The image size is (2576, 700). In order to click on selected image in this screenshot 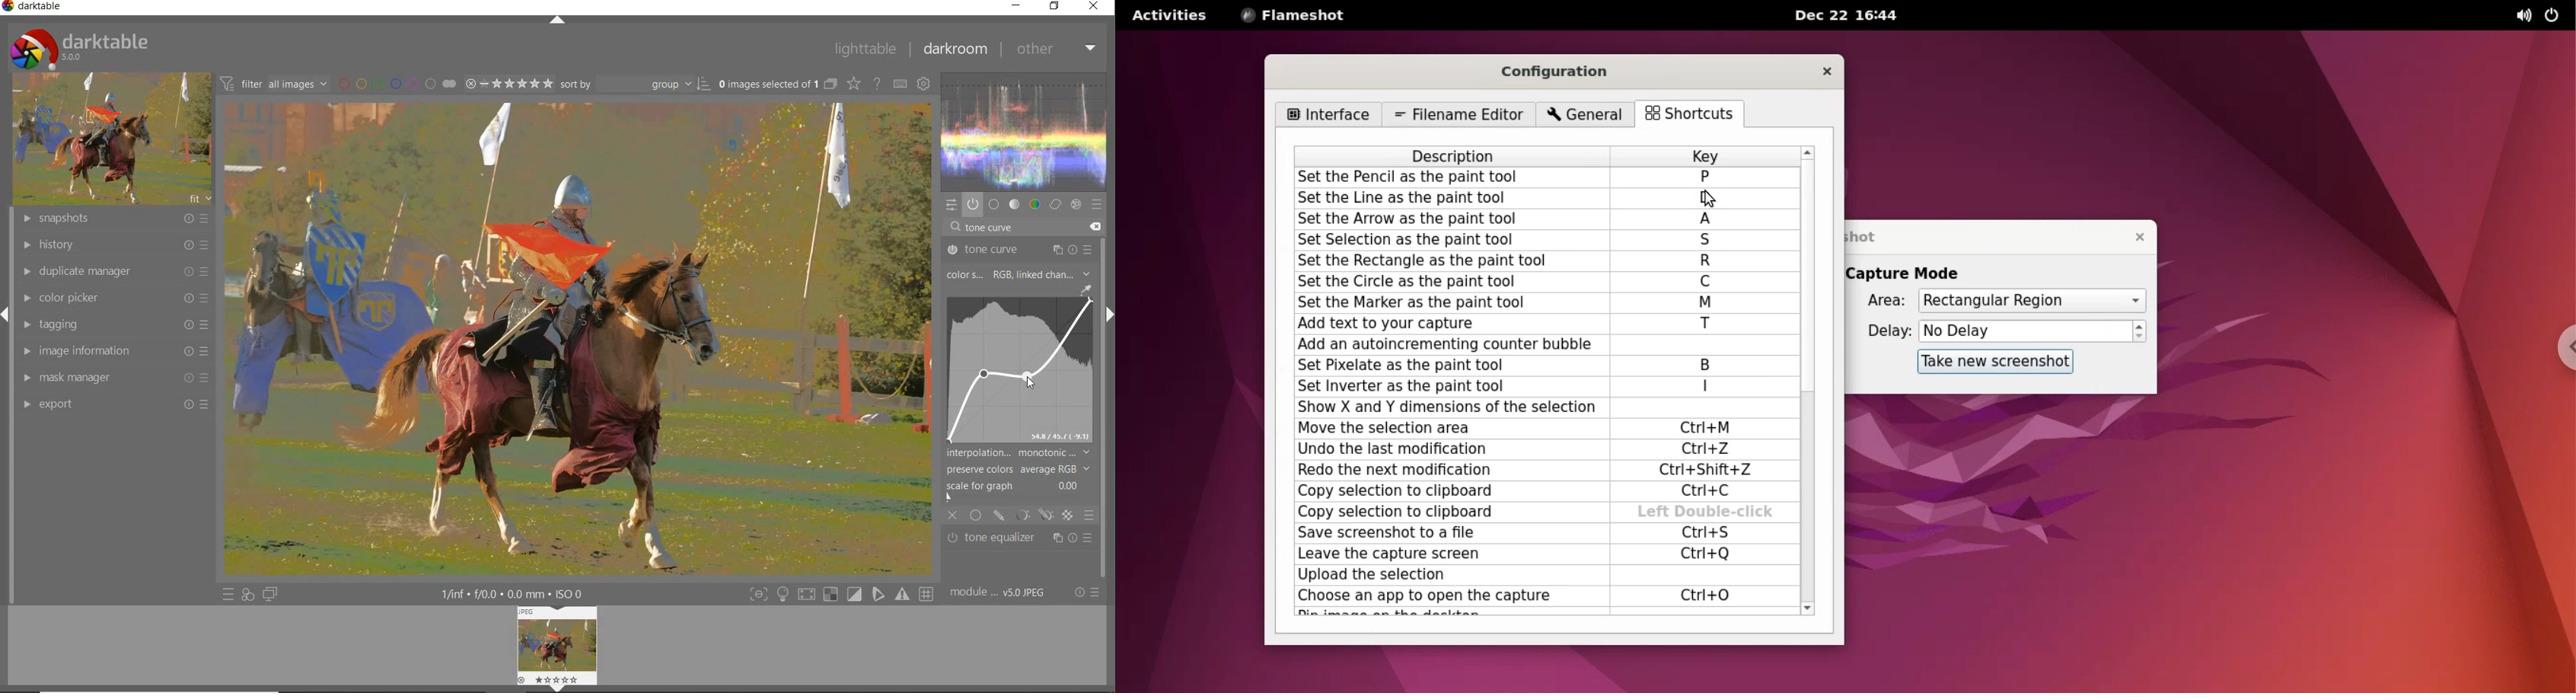, I will do `click(576, 338)`.